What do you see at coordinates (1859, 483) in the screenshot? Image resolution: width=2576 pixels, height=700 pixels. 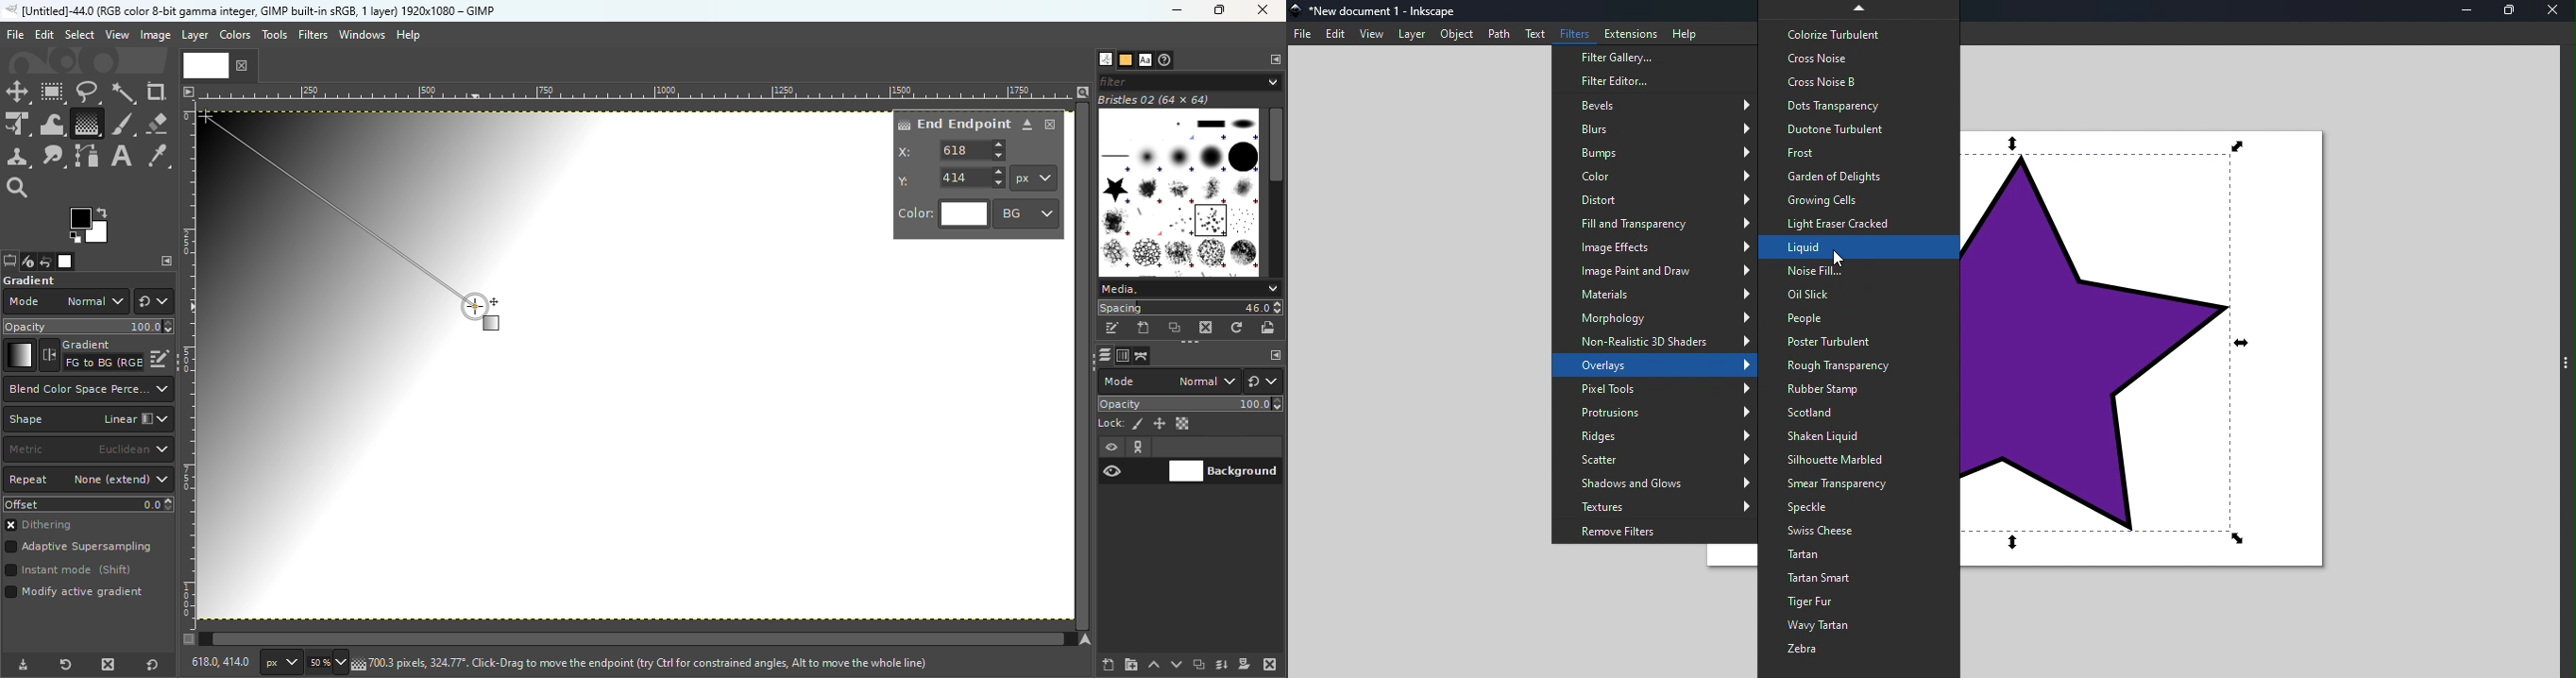 I see `Smear transparency` at bounding box center [1859, 483].